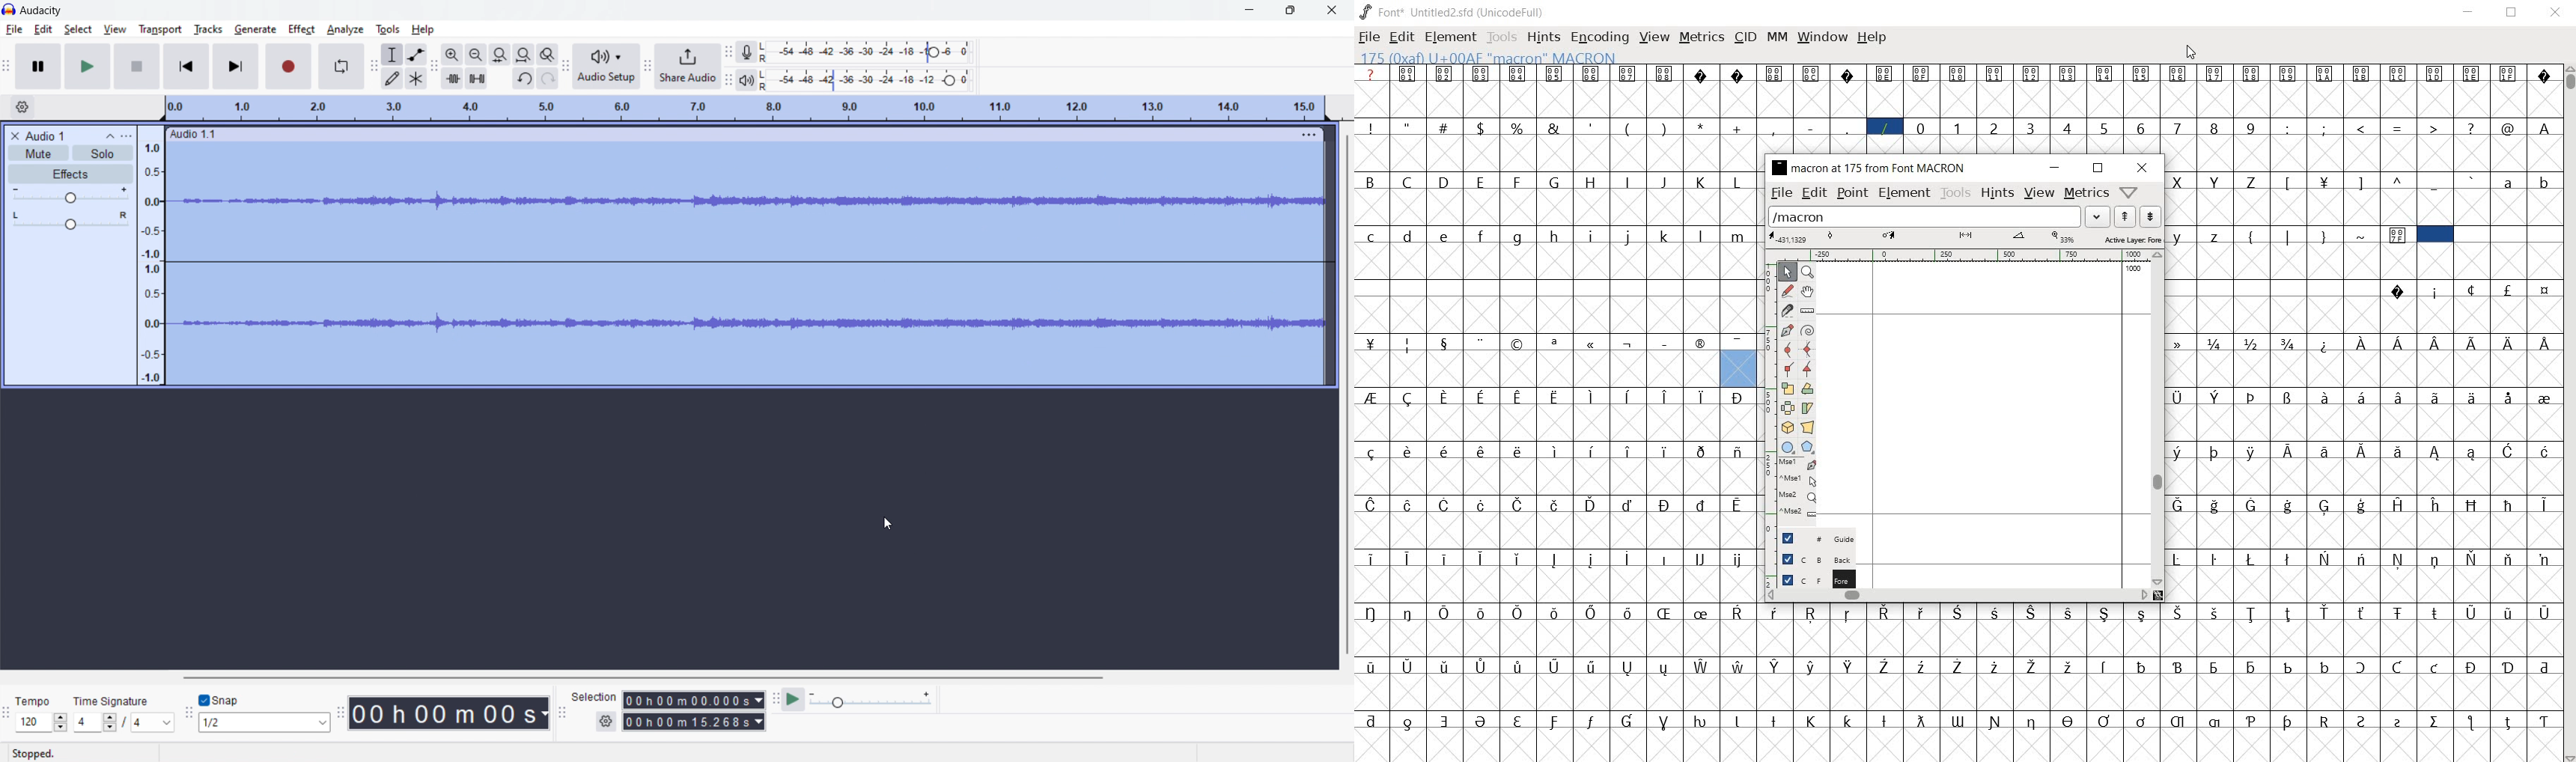 This screenshot has width=2576, height=784. I want to click on spiro, so click(1808, 329).